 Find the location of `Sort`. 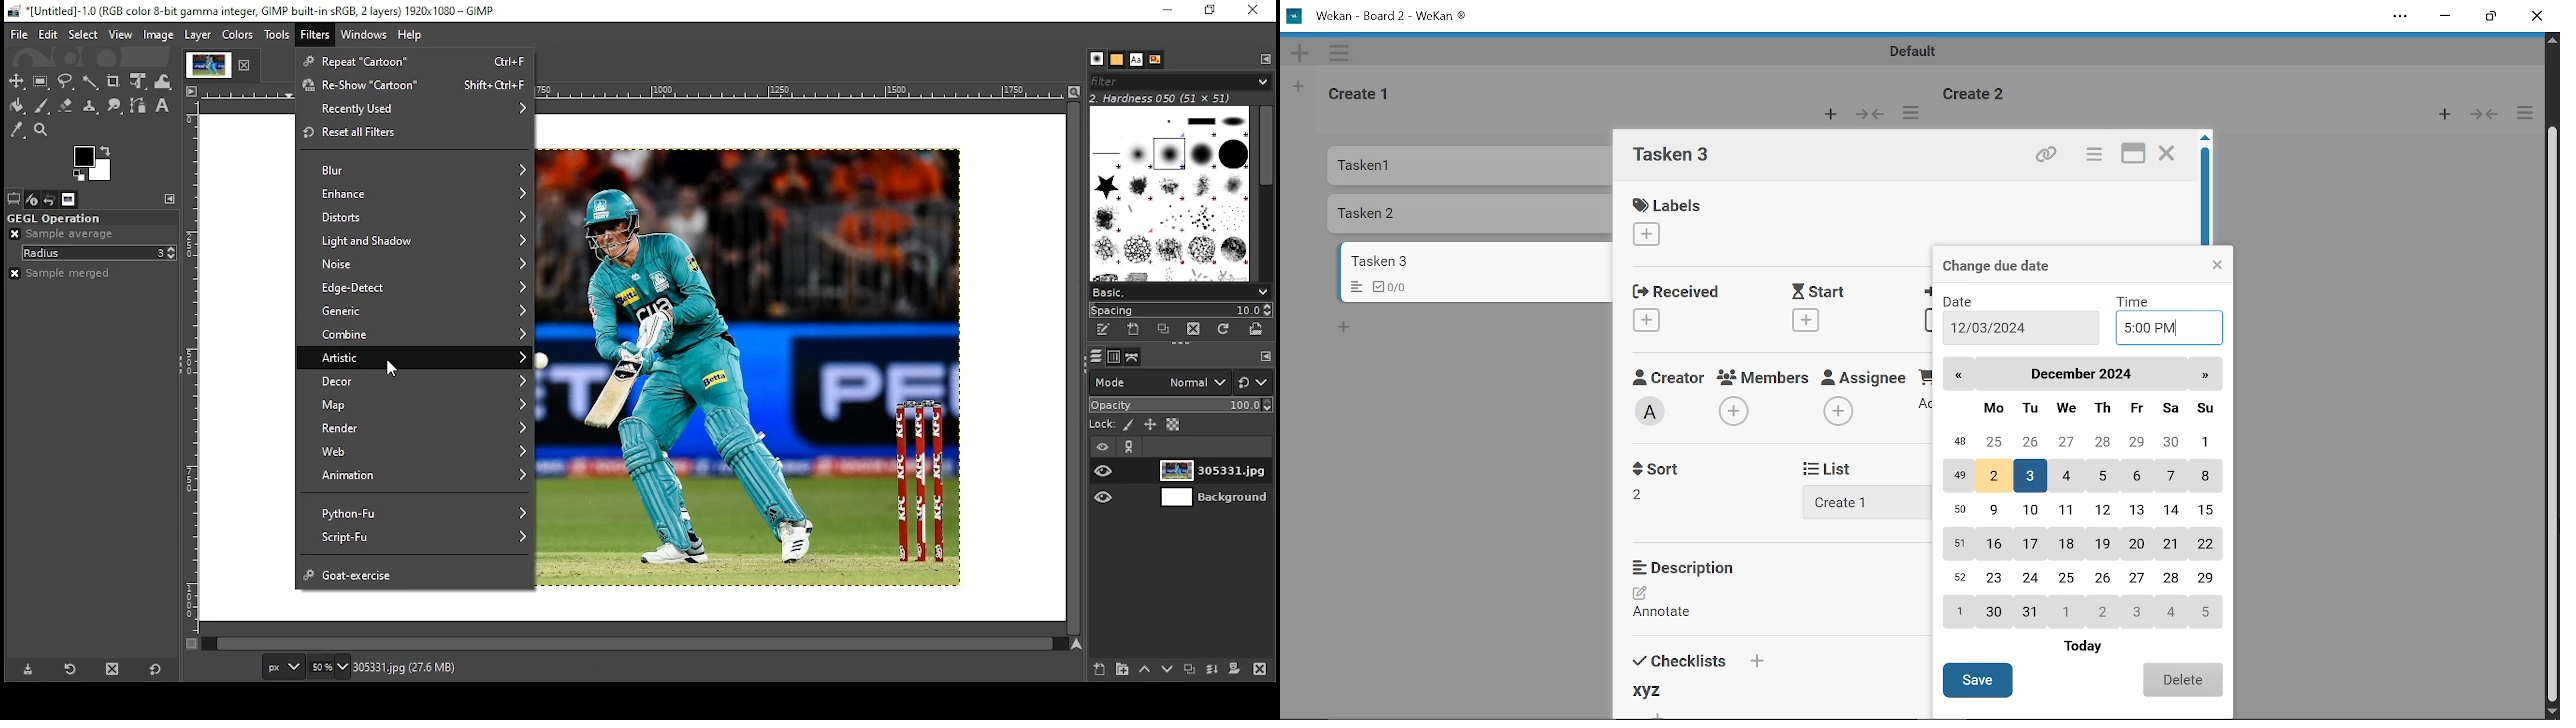

Sort is located at coordinates (1662, 467).